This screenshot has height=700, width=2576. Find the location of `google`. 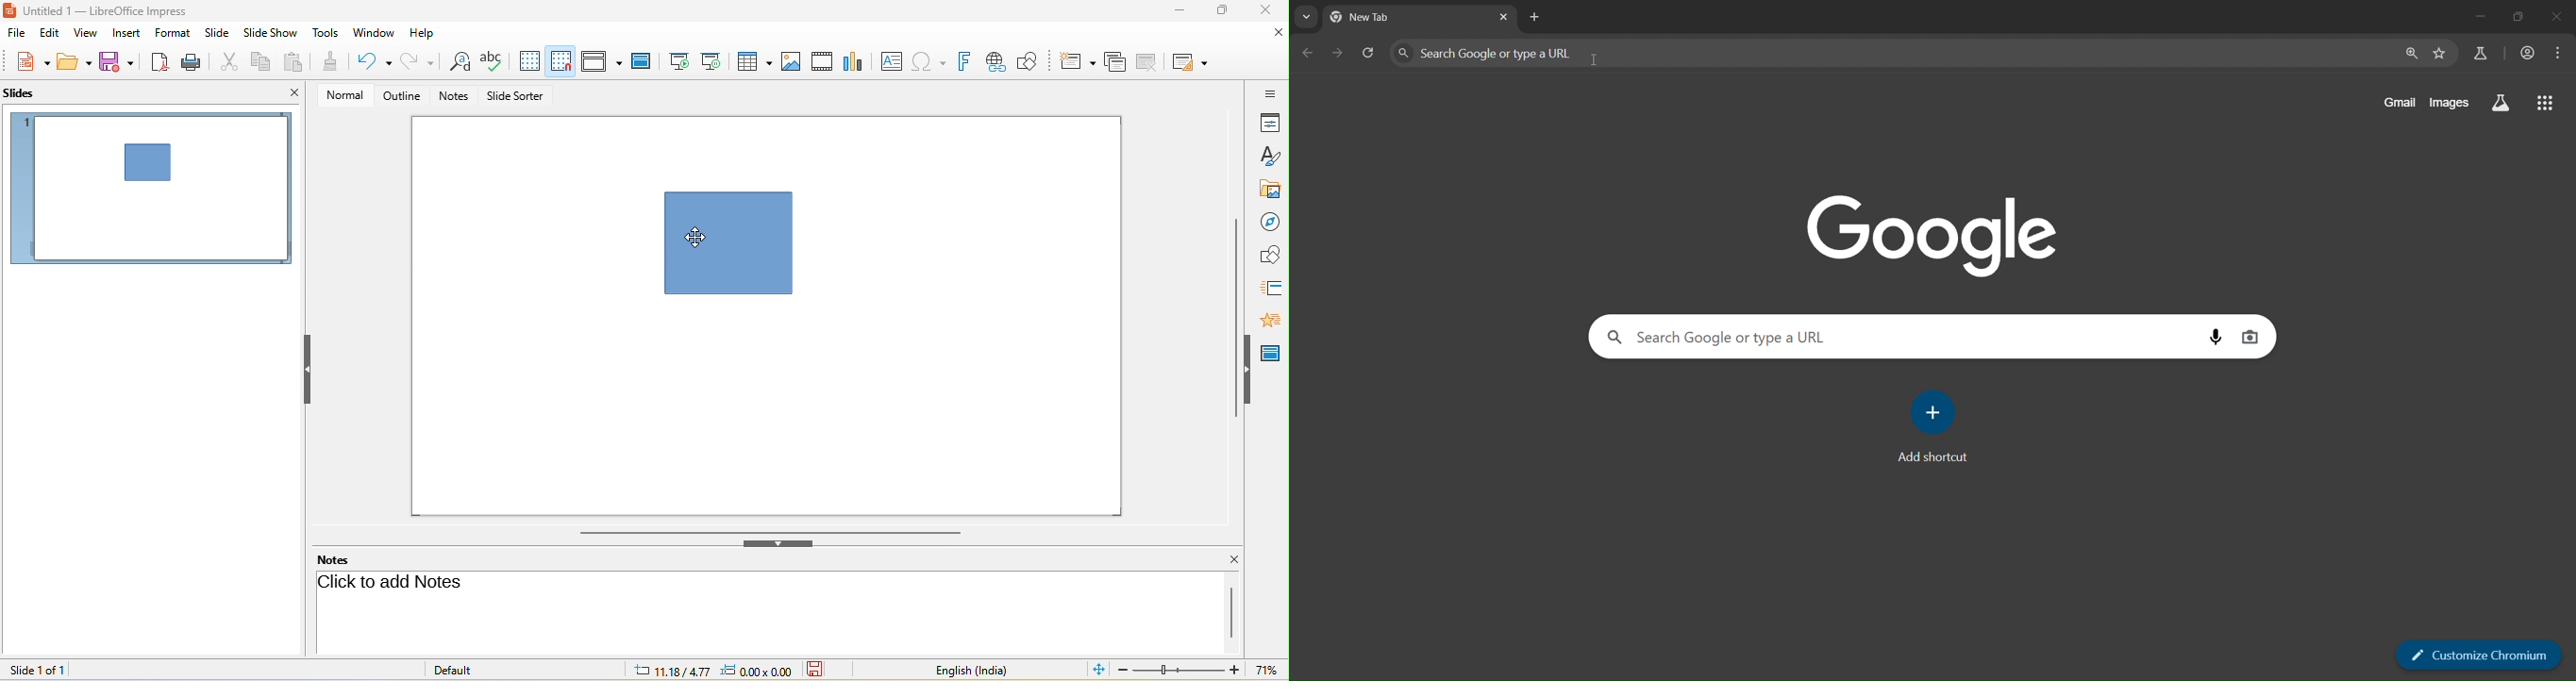

google is located at coordinates (1934, 235).